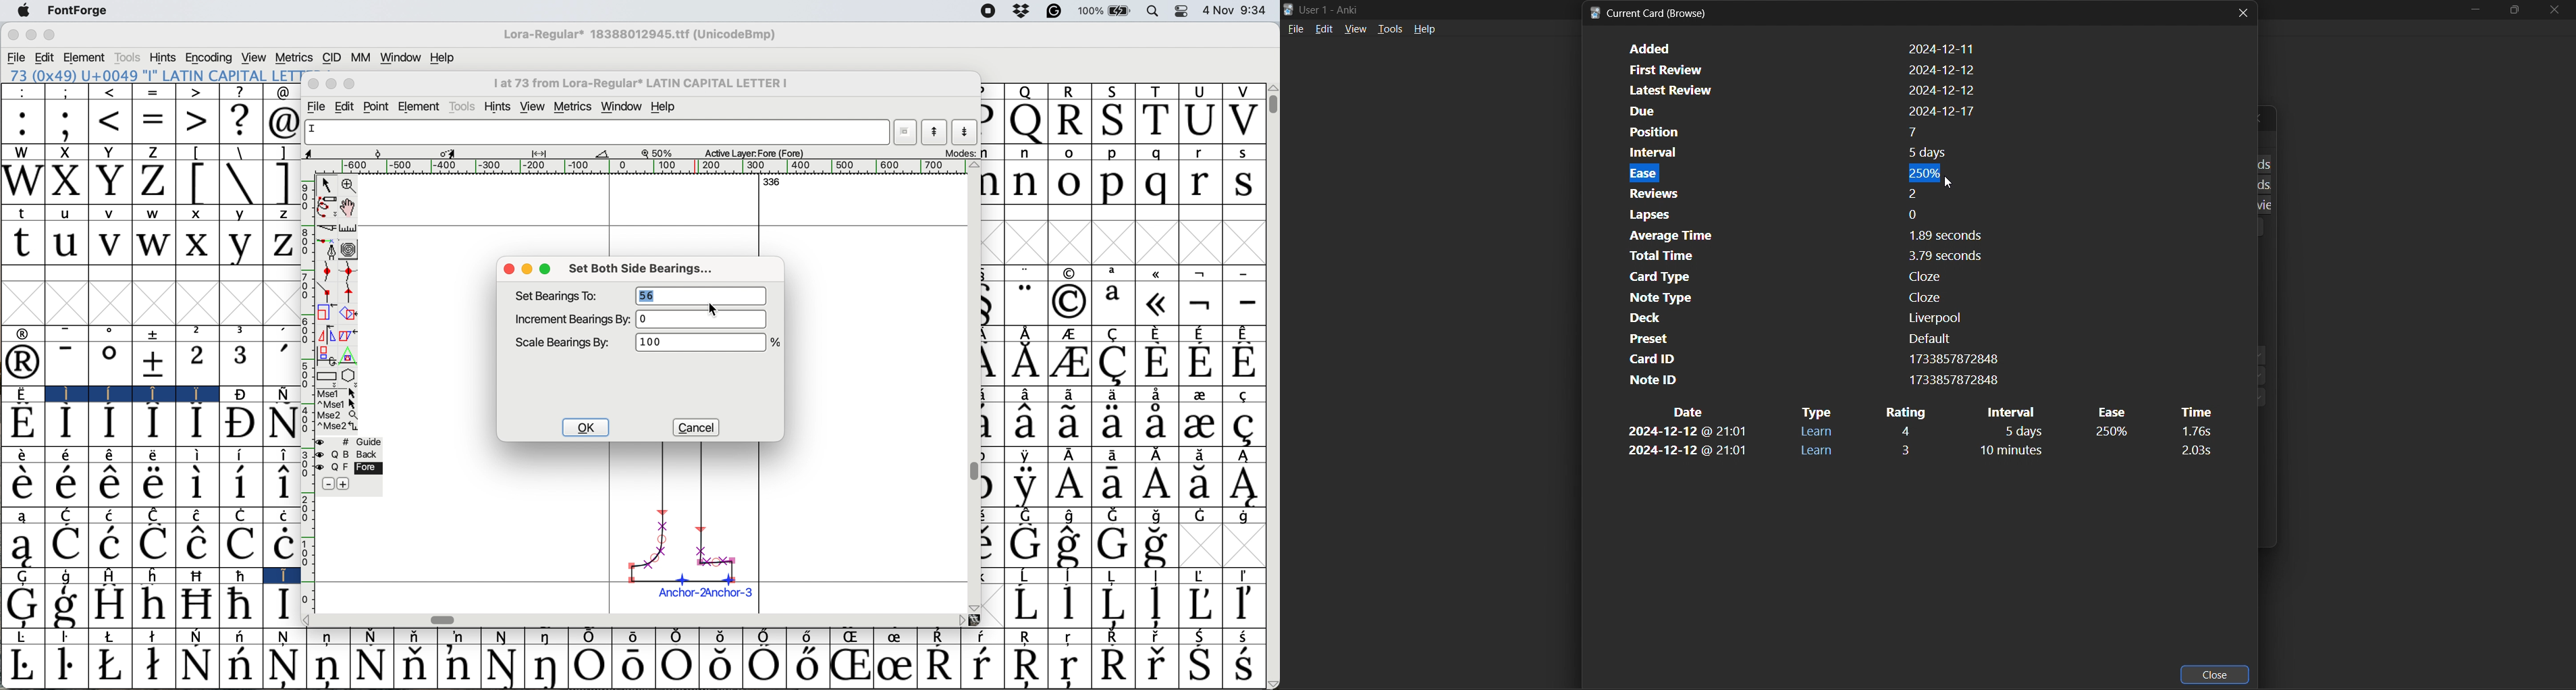  Describe the element at coordinates (1156, 90) in the screenshot. I see `T` at that location.